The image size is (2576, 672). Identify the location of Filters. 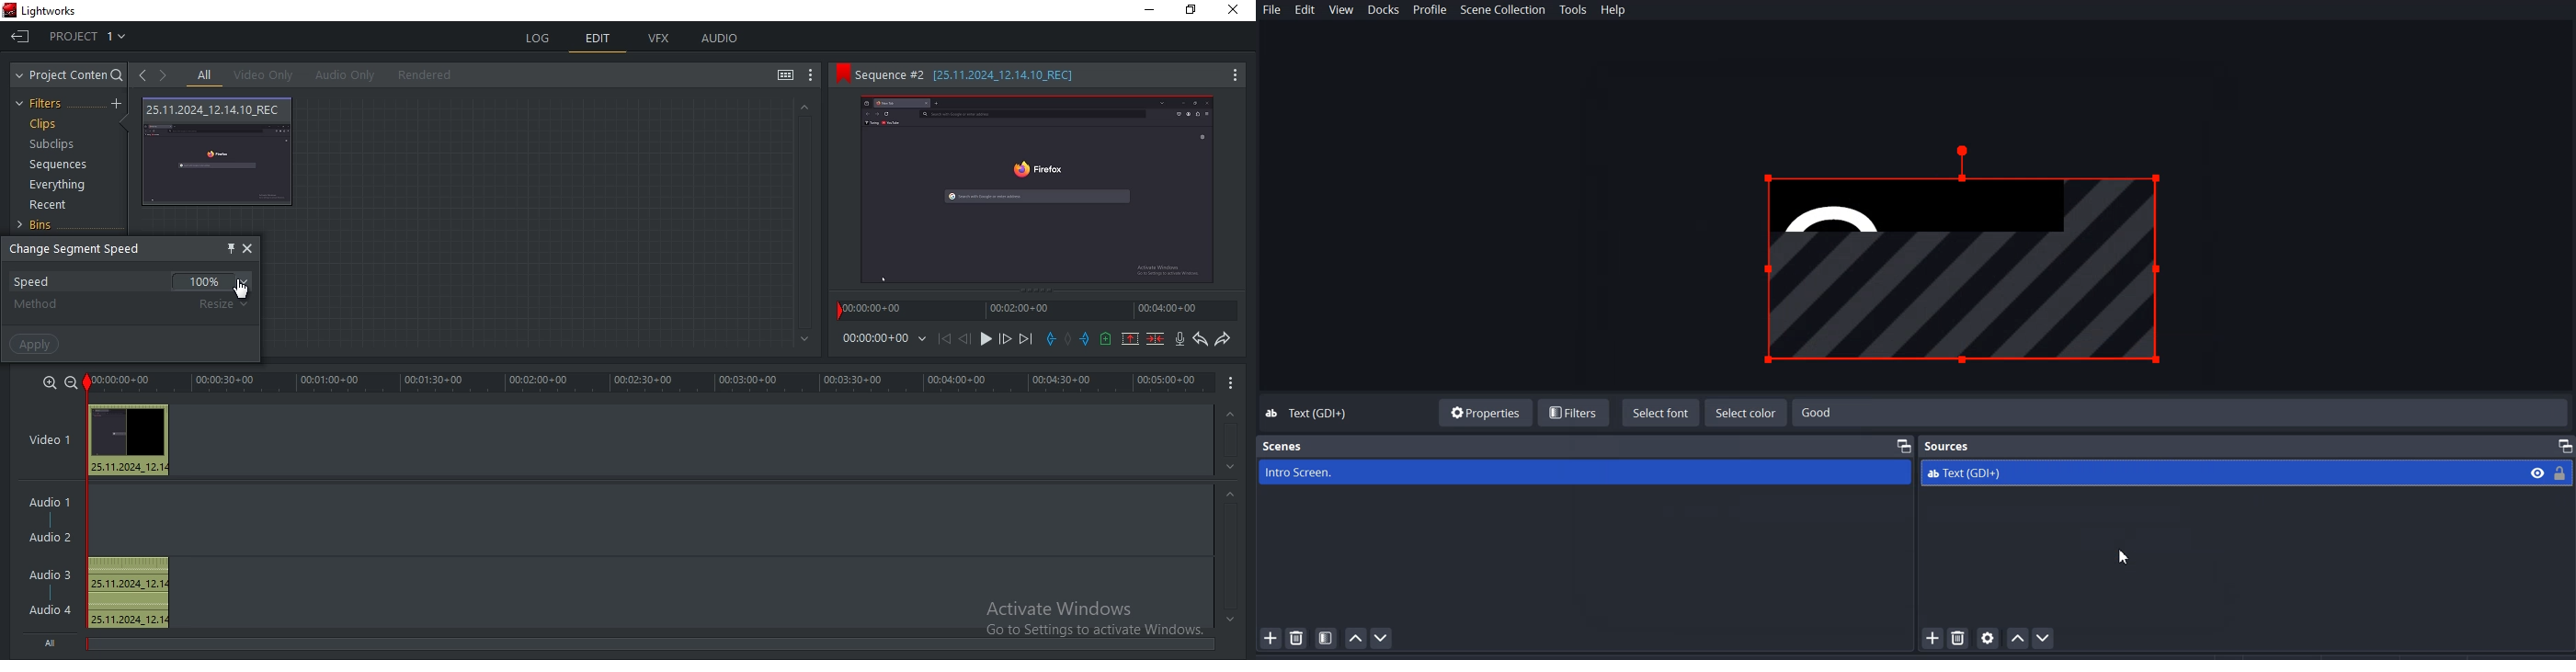
(1571, 412).